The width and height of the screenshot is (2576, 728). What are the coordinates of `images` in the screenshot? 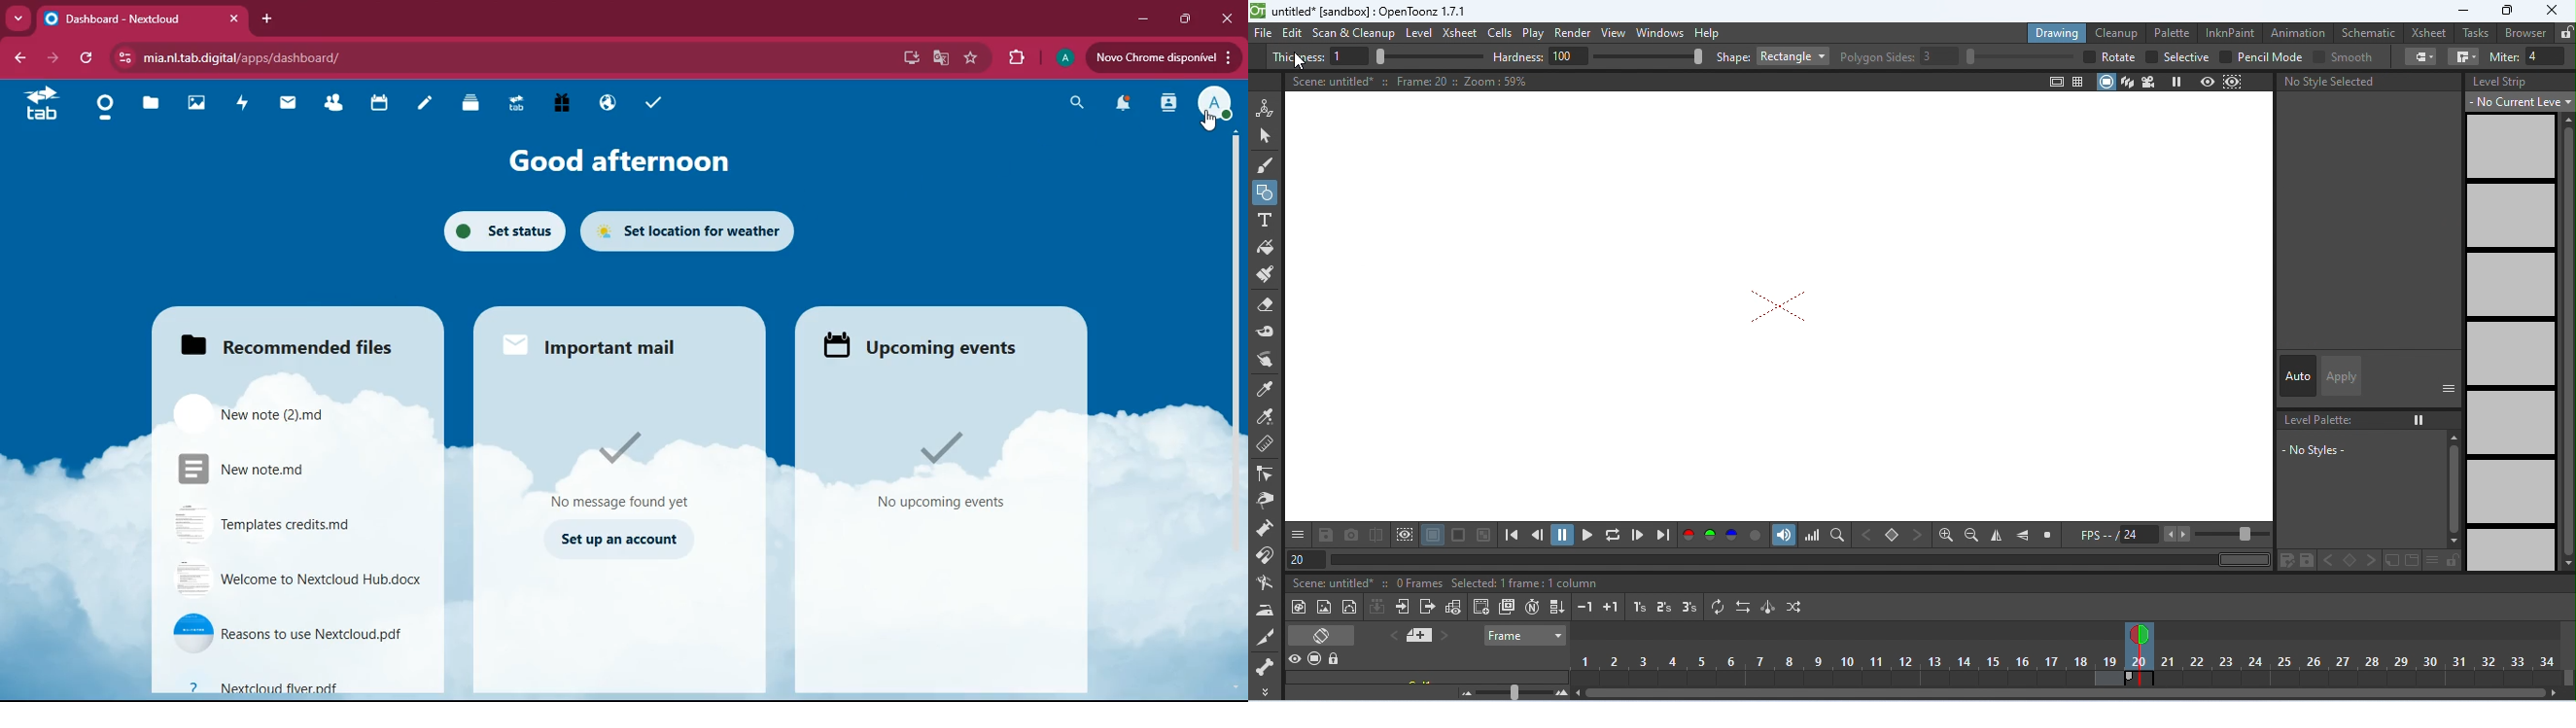 It's located at (202, 104).